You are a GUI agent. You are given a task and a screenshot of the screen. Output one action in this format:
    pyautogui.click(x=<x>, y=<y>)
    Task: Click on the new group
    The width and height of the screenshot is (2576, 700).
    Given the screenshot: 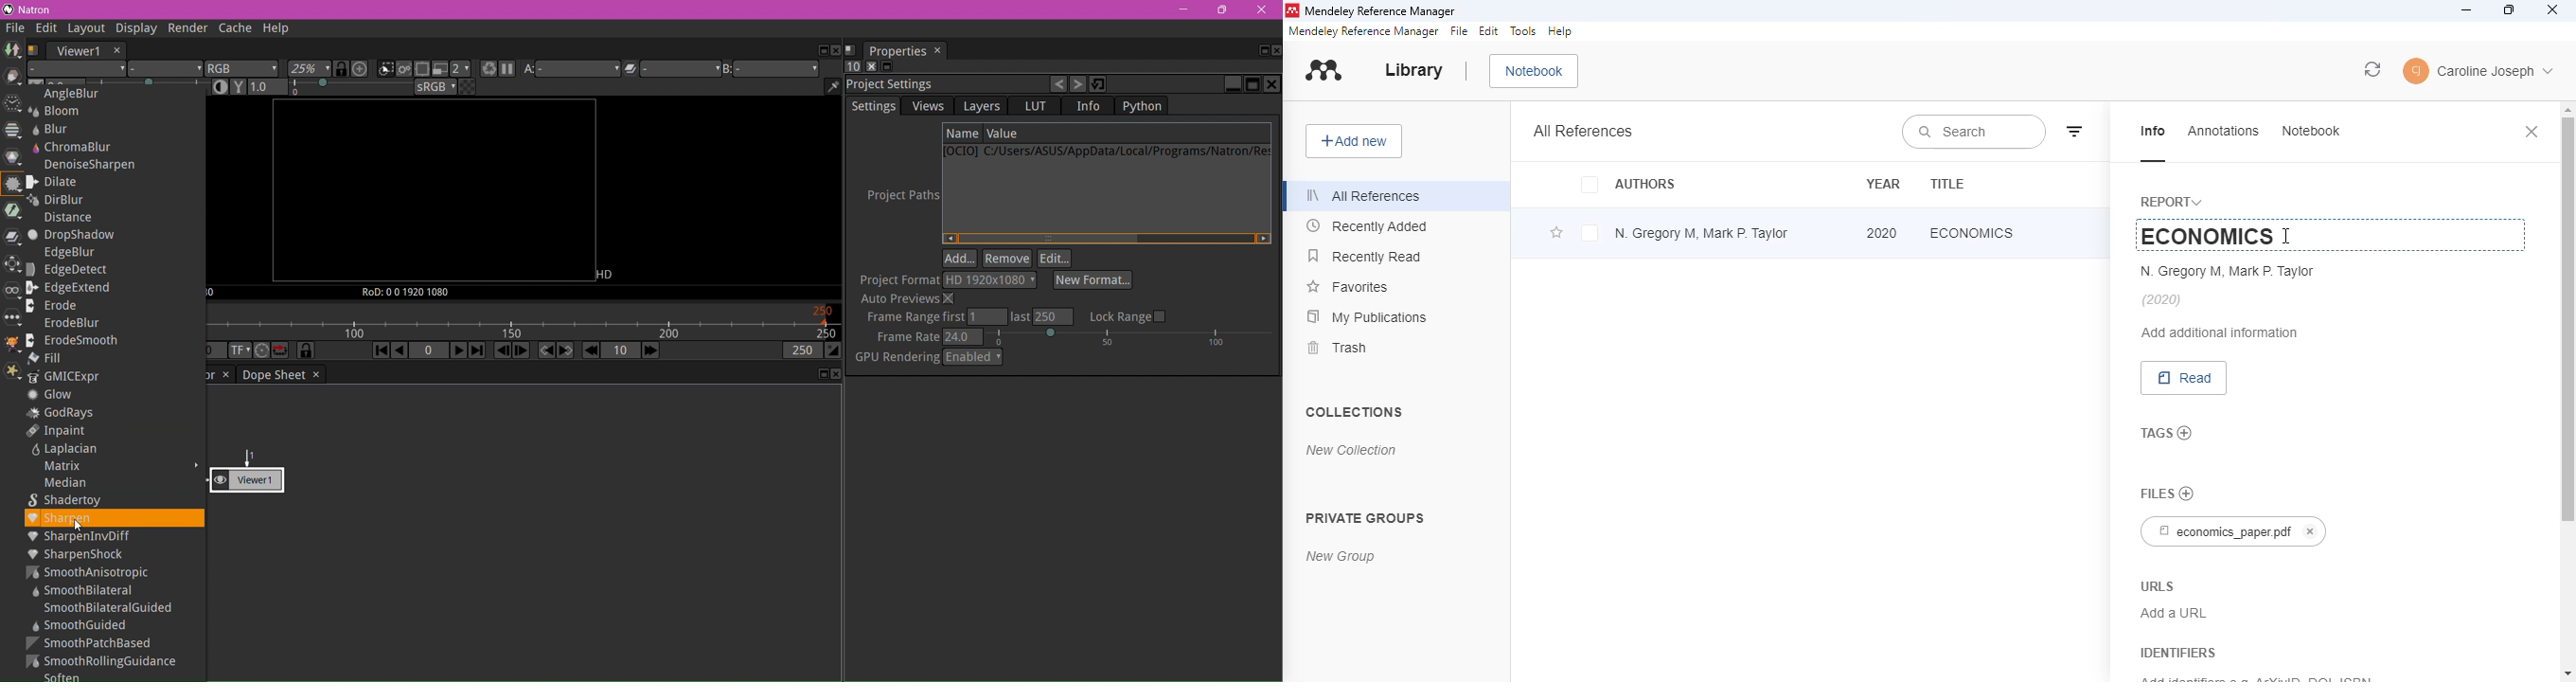 What is the action you would take?
    pyautogui.click(x=1341, y=555)
    